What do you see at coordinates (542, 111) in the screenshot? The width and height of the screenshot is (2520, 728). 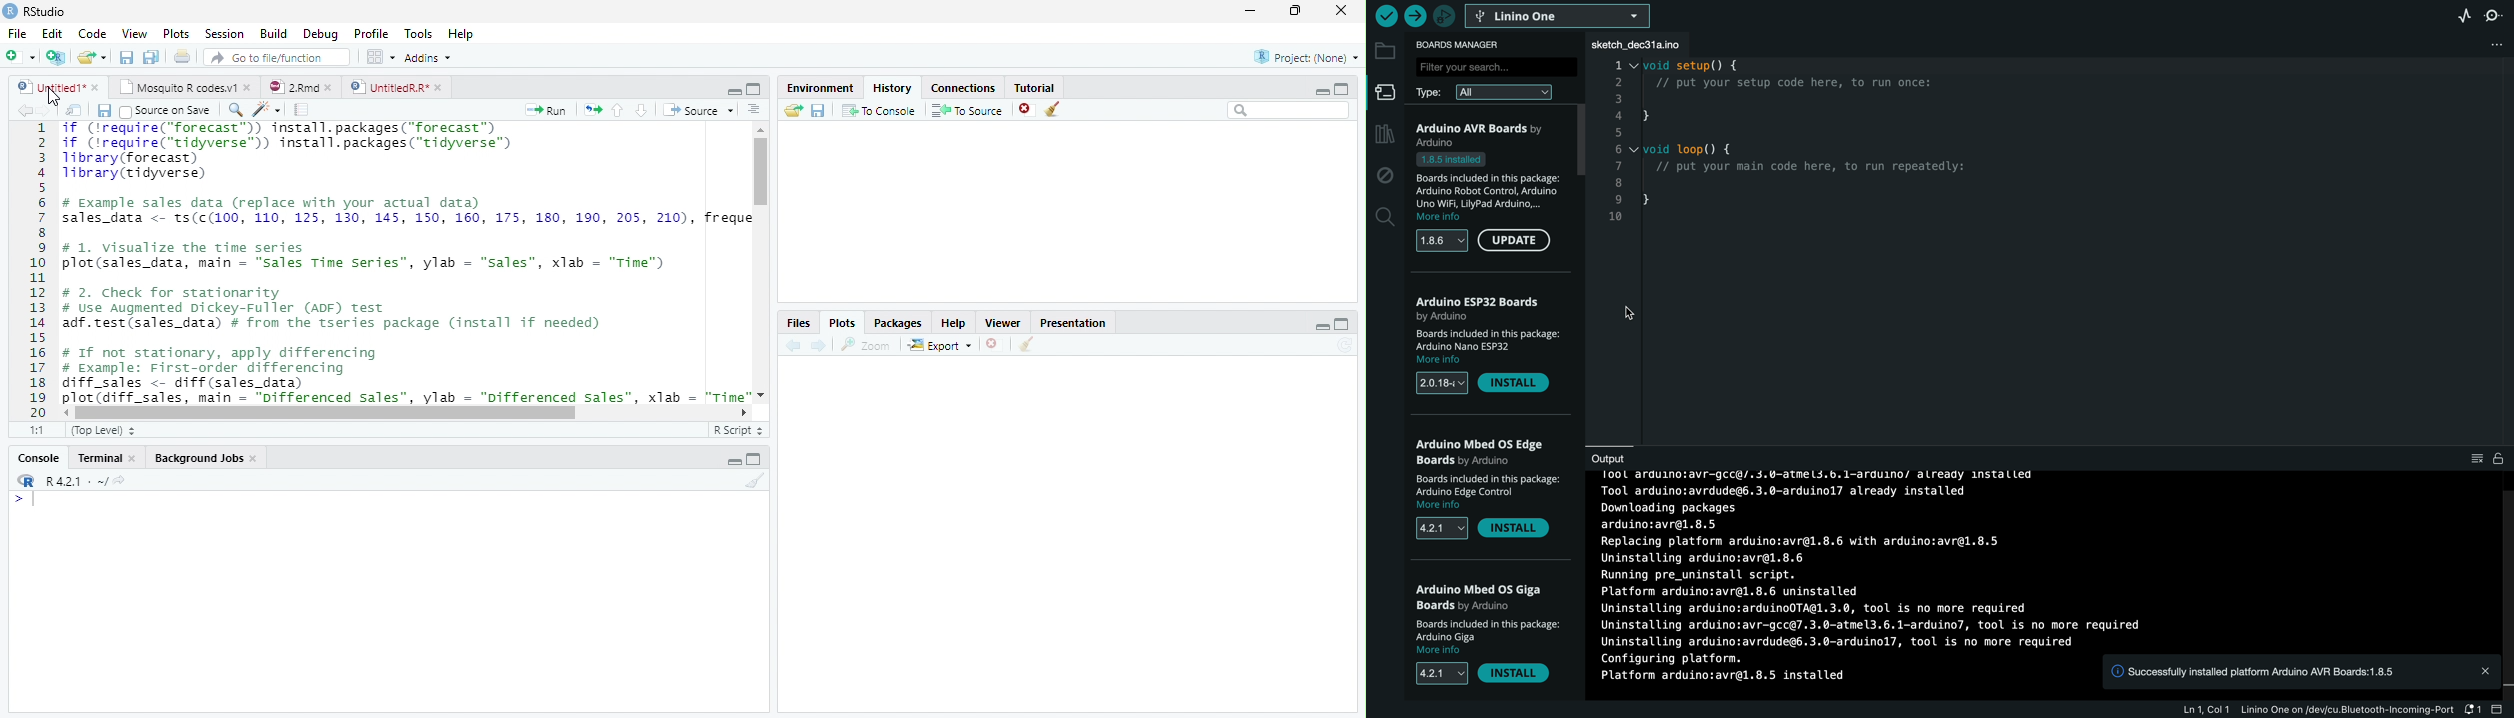 I see `Run` at bounding box center [542, 111].